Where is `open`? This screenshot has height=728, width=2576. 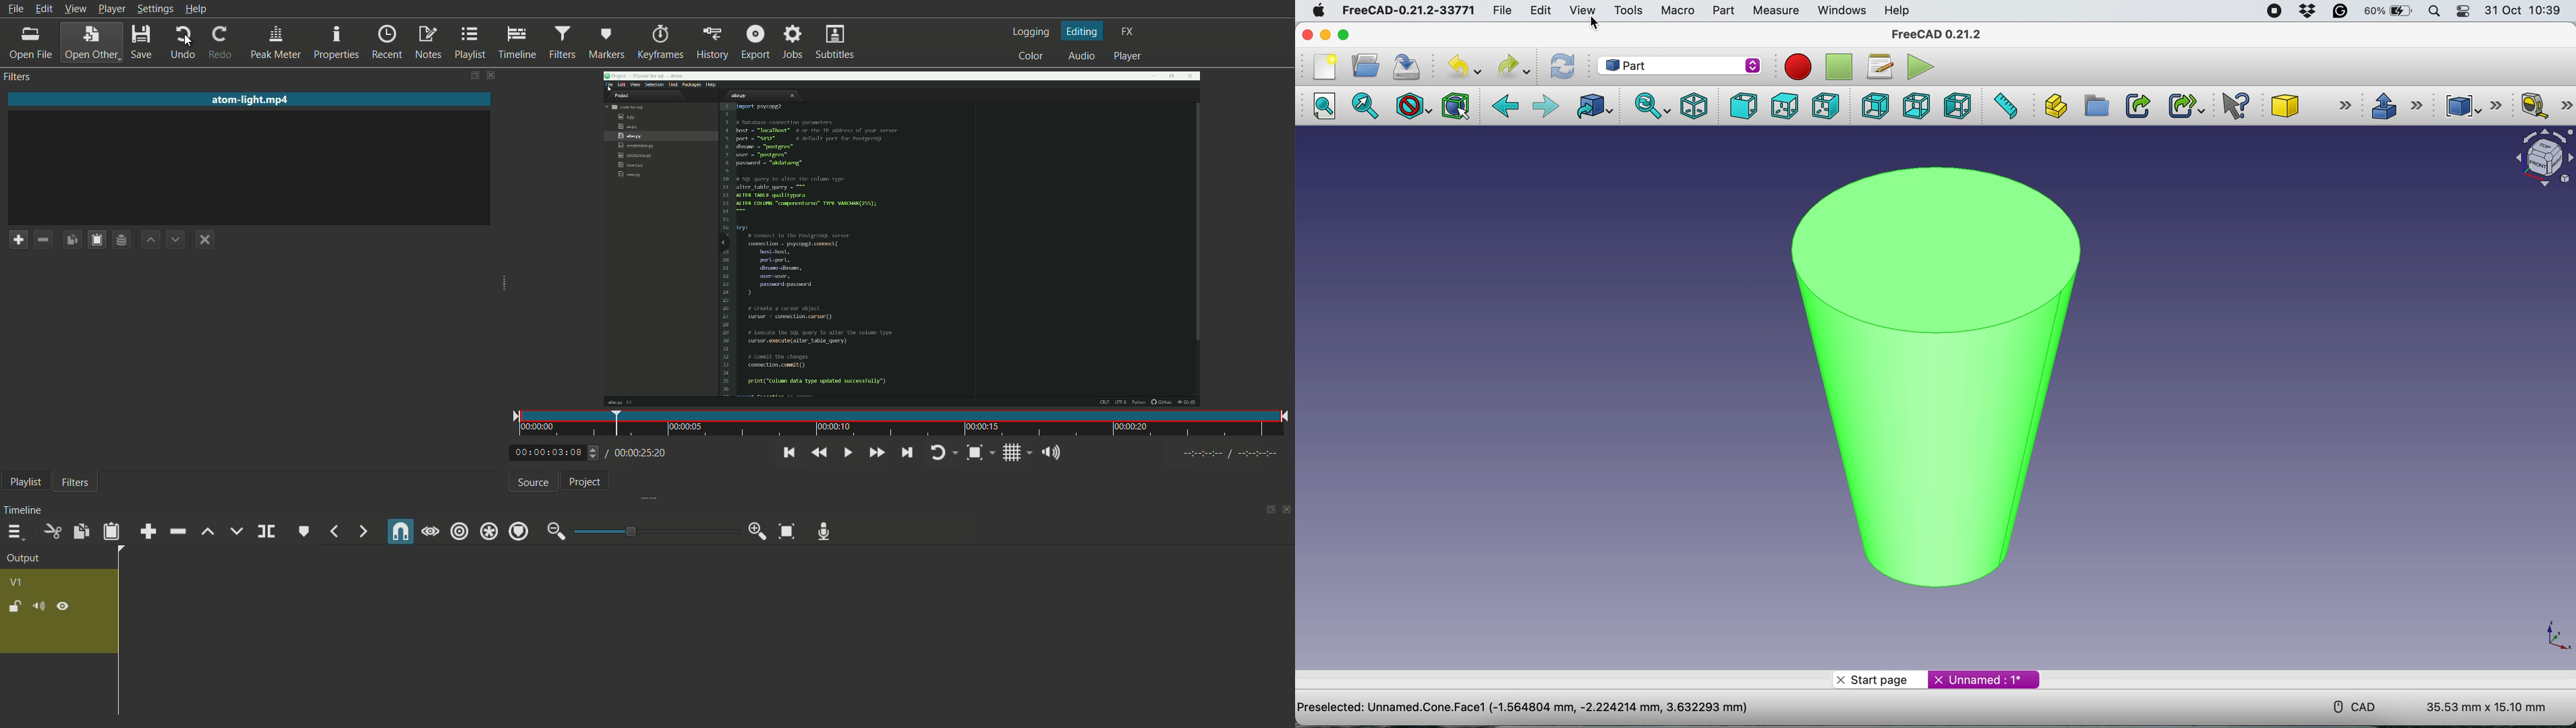 open is located at coordinates (1363, 65).